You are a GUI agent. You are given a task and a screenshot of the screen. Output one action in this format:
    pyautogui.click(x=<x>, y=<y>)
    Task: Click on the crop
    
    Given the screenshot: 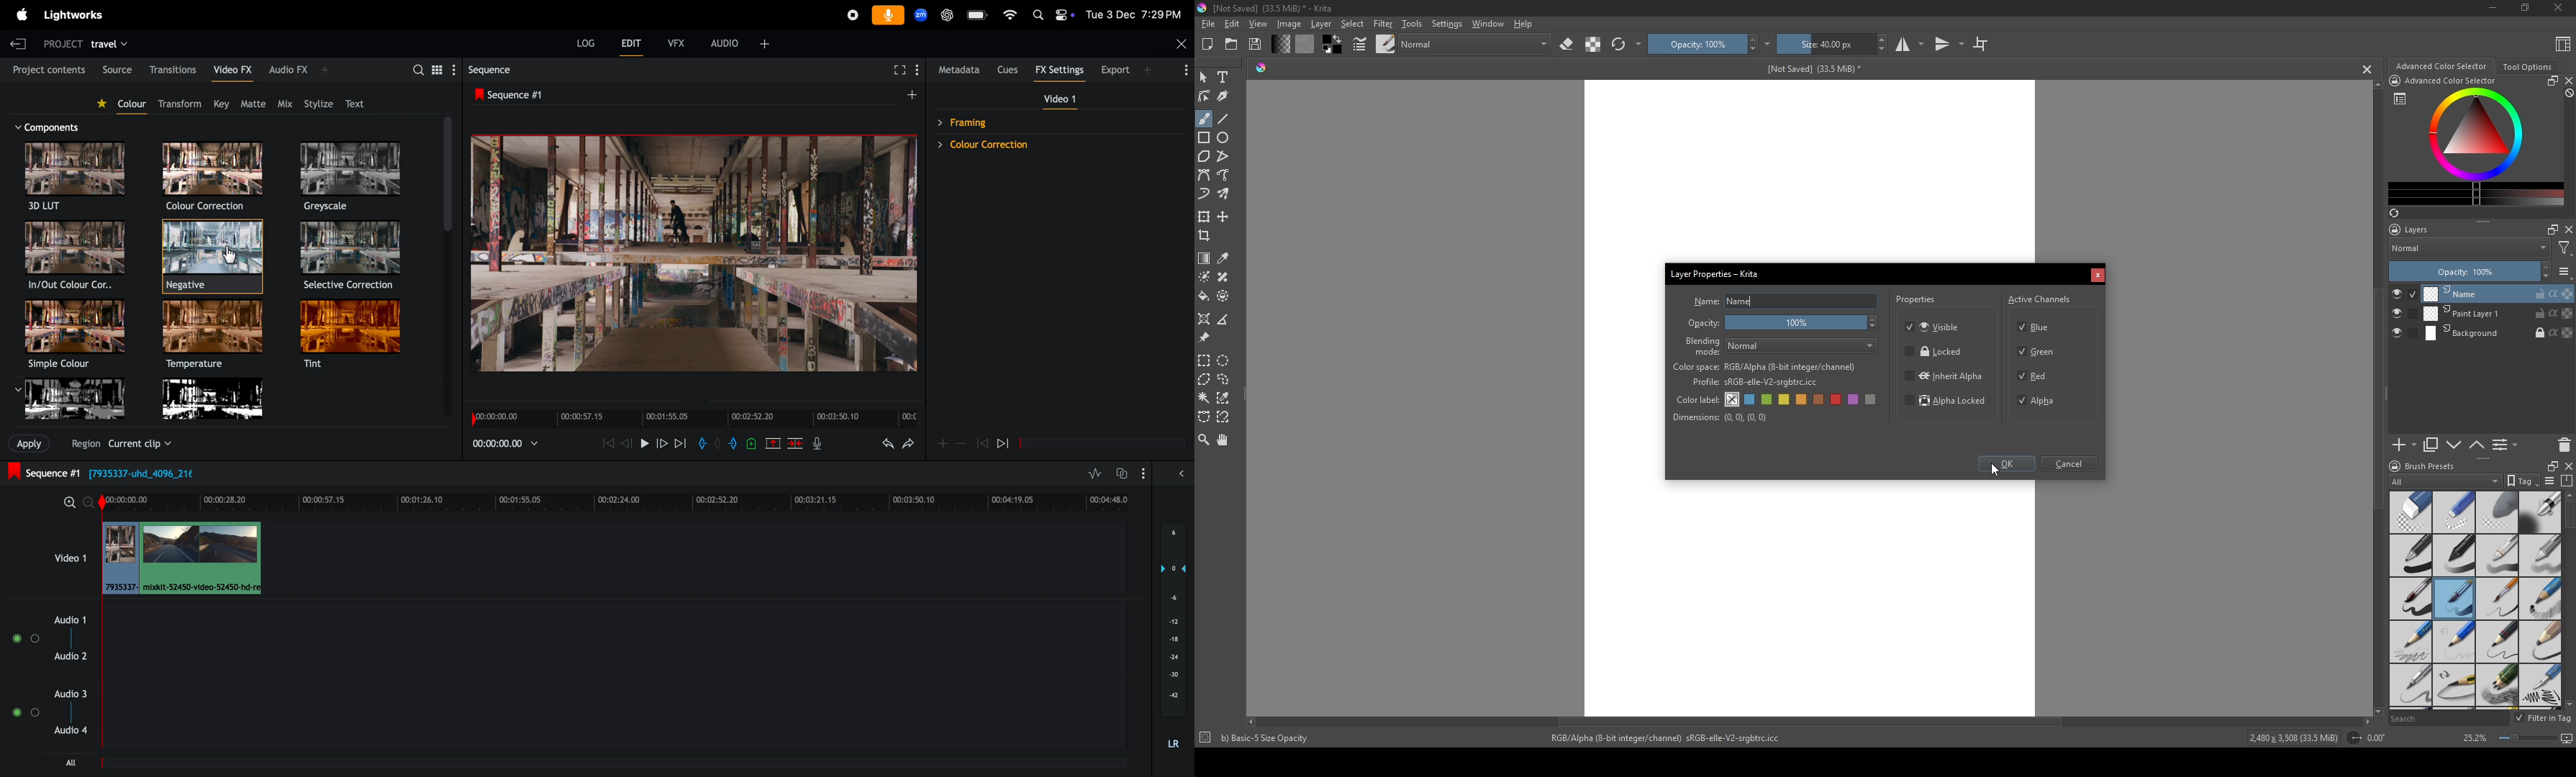 What is the action you would take?
    pyautogui.click(x=1980, y=43)
    